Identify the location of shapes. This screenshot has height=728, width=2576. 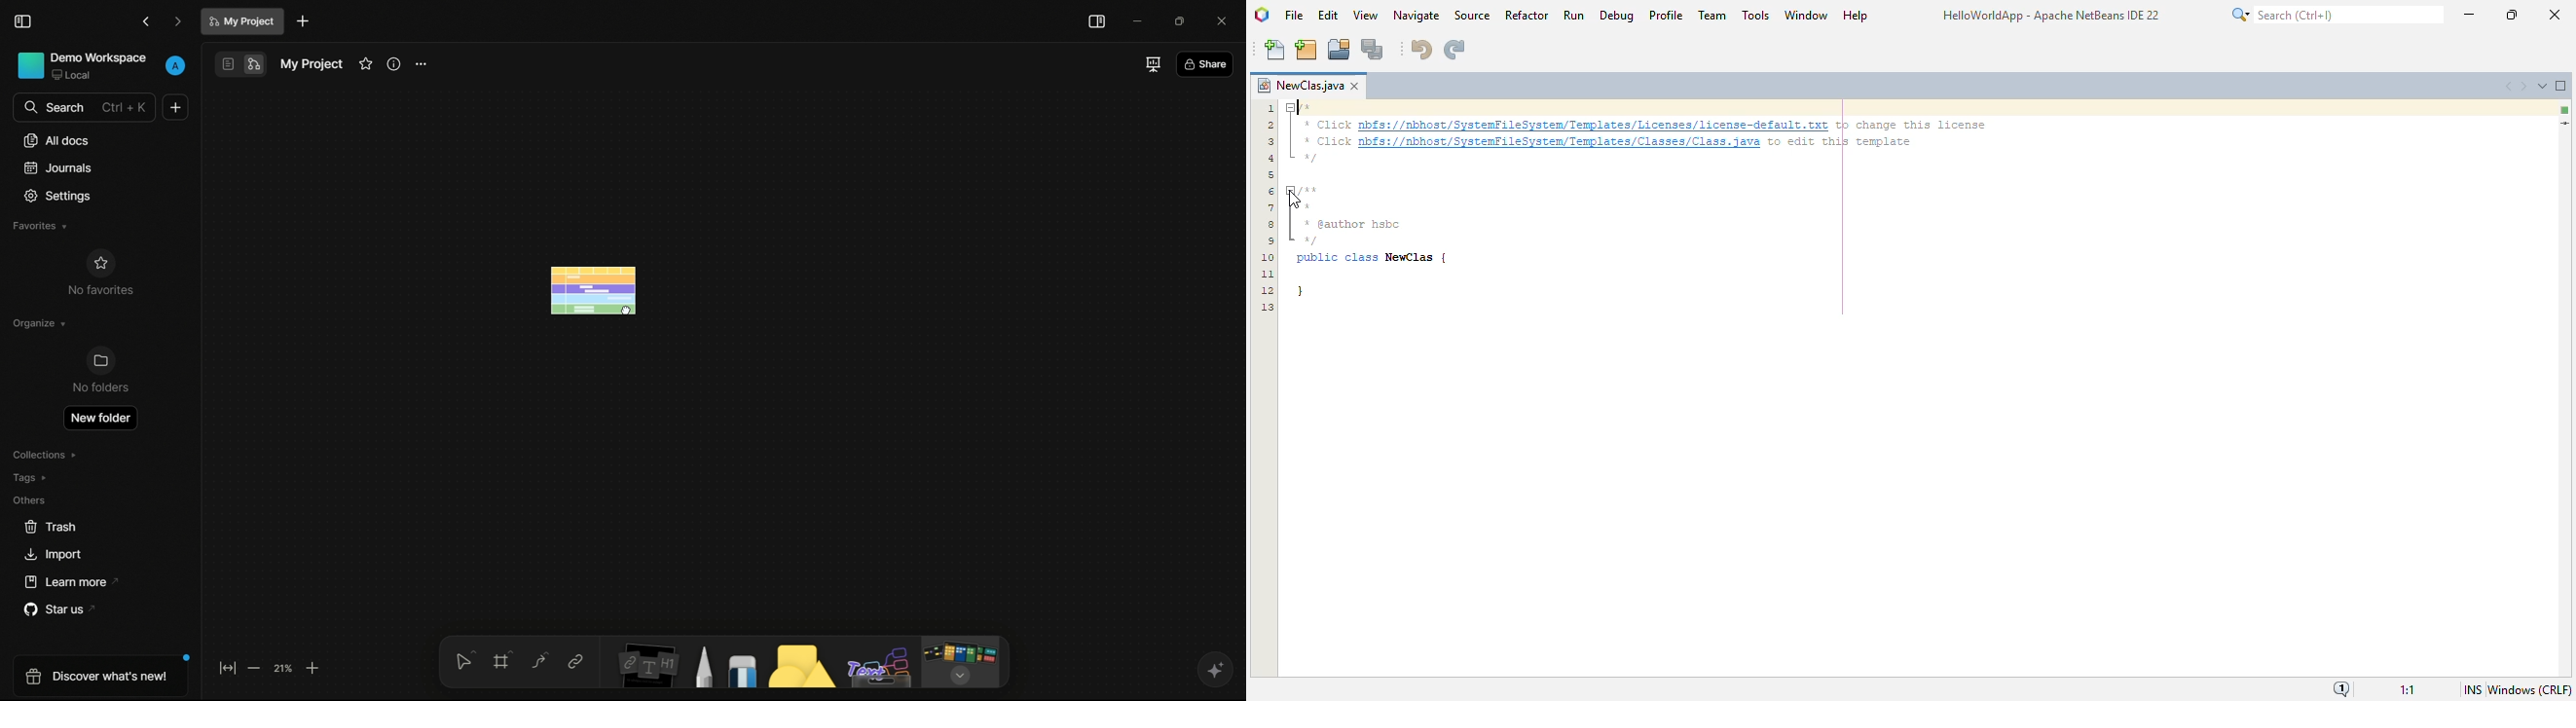
(803, 668).